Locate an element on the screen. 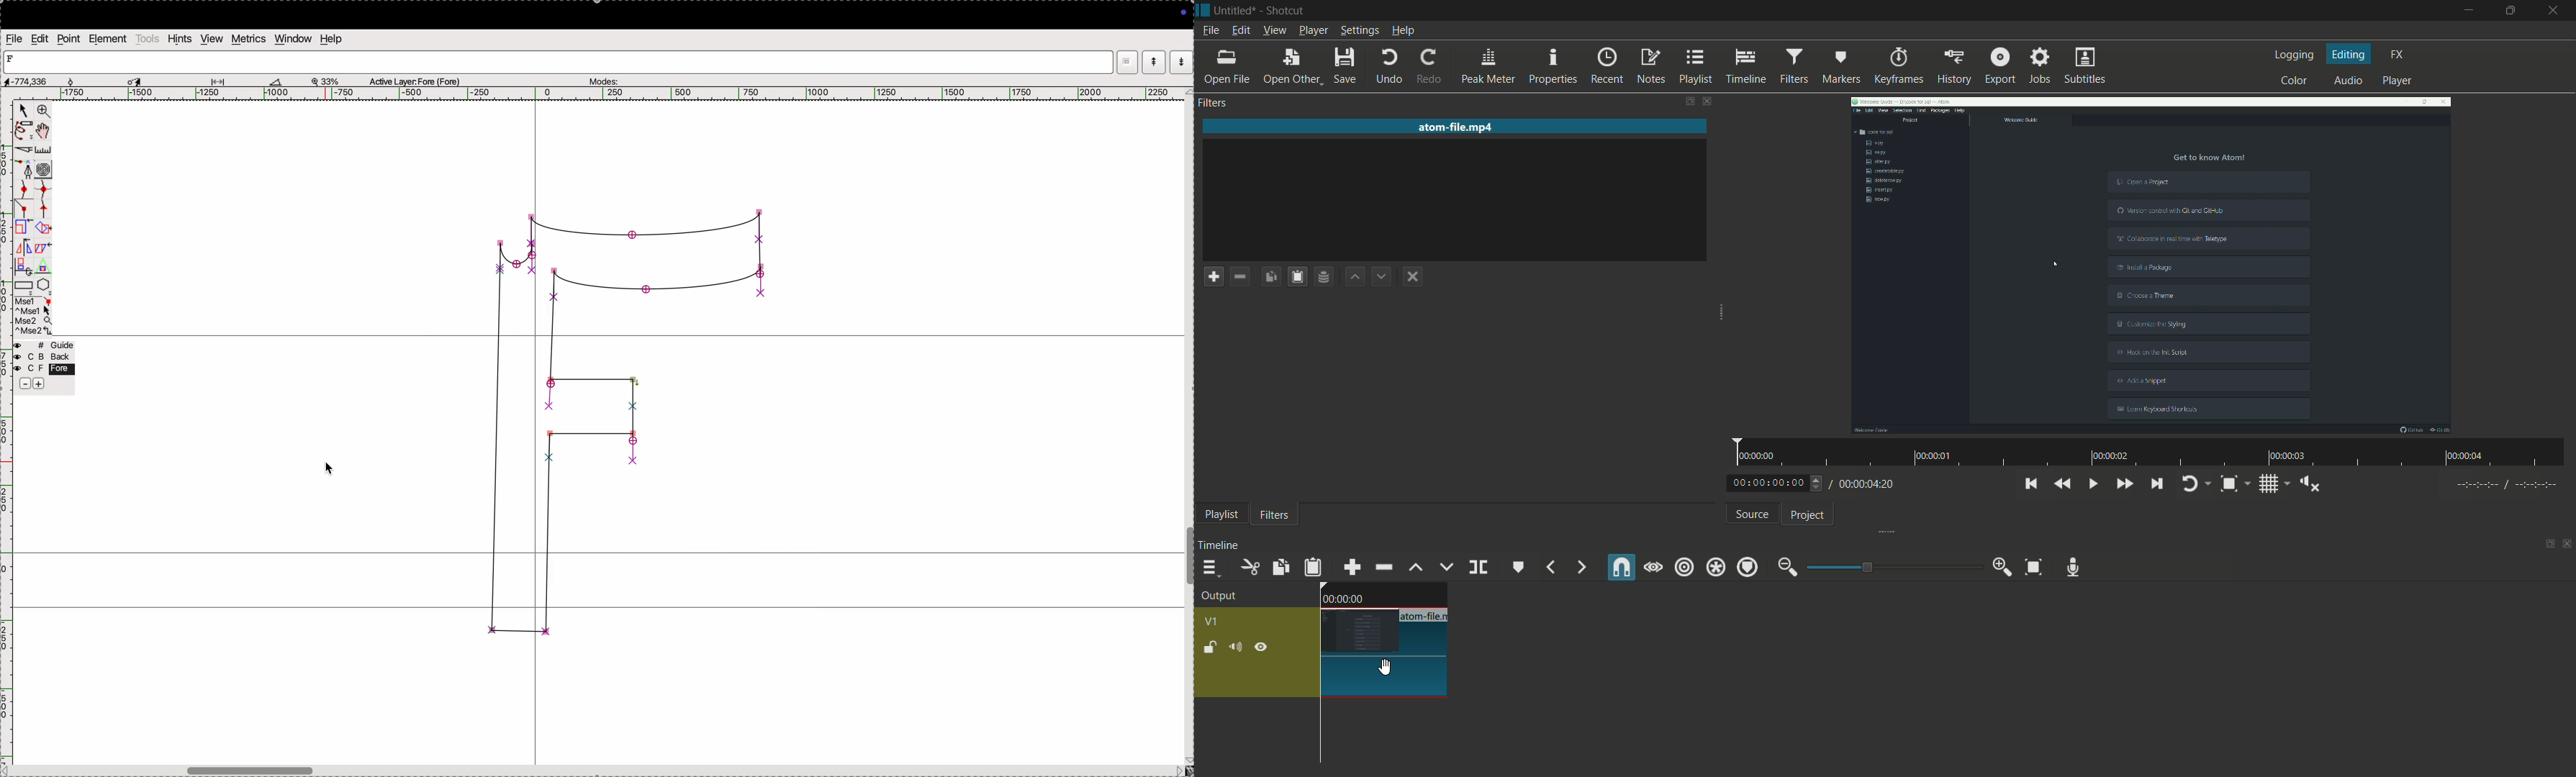 Image resolution: width=2576 pixels, height=784 pixels. audio is located at coordinates (2349, 81).